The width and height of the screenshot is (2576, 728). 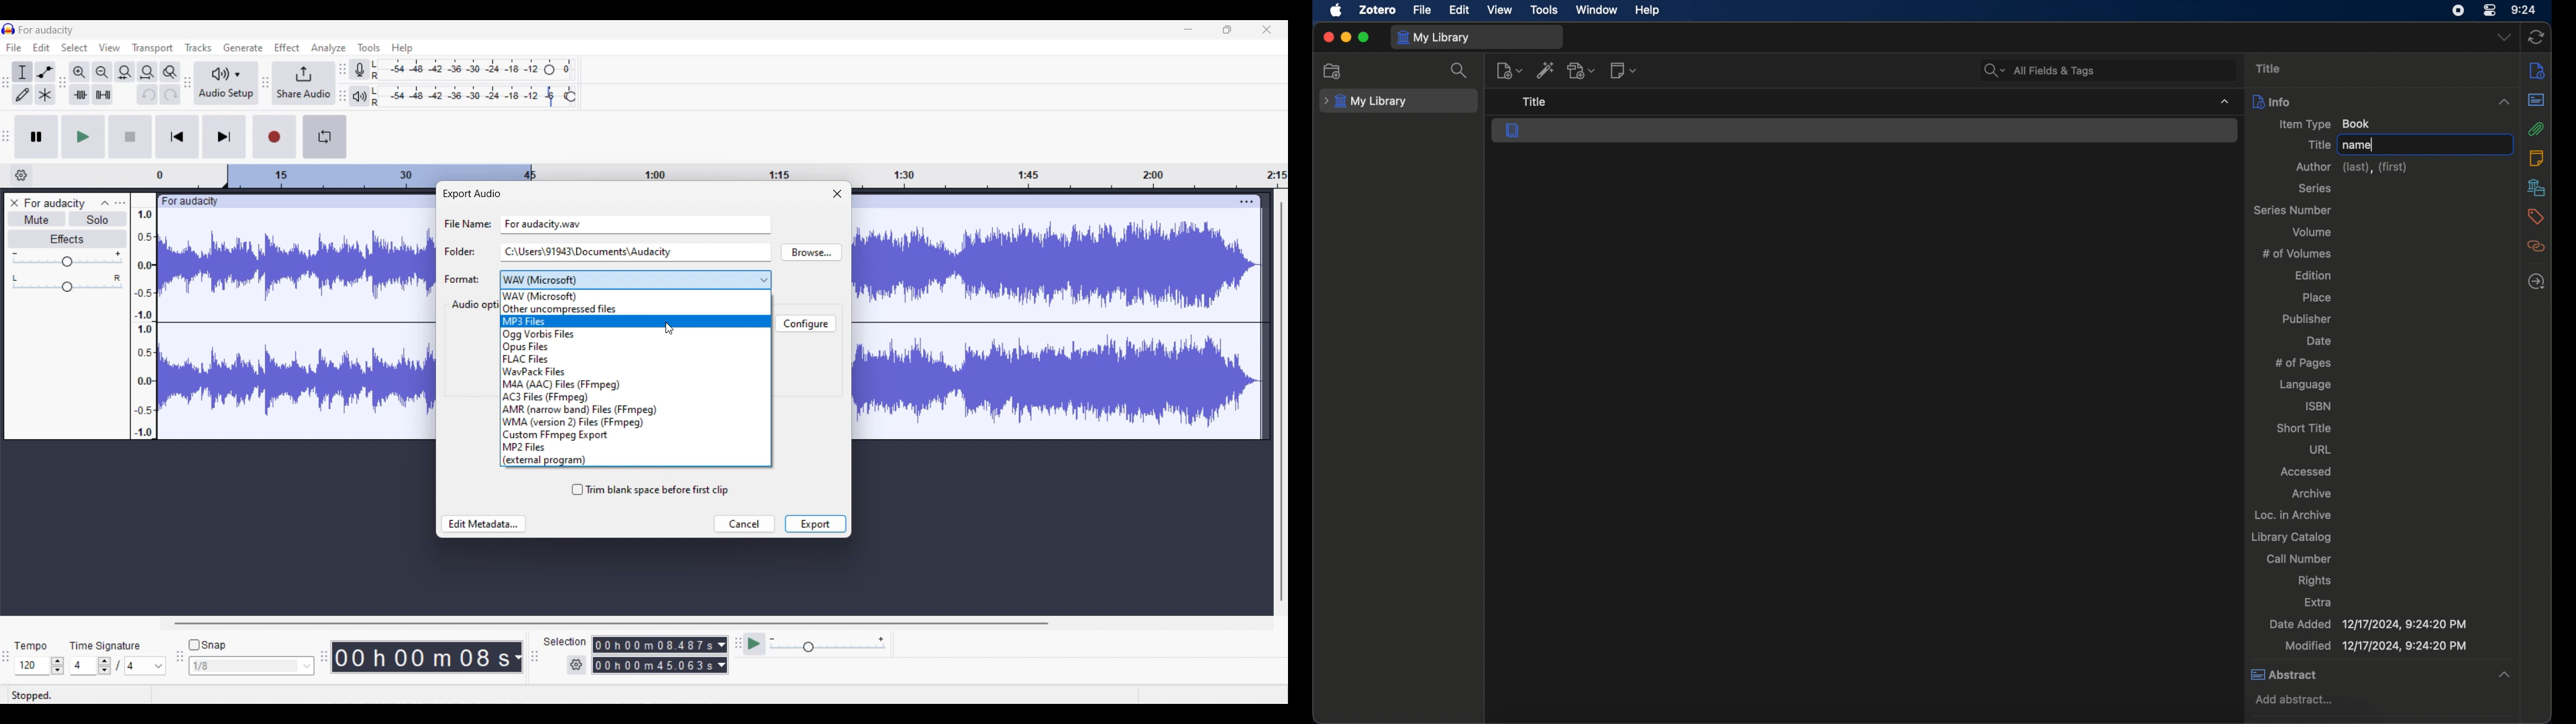 I want to click on attachments, so click(x=2537, y=129).